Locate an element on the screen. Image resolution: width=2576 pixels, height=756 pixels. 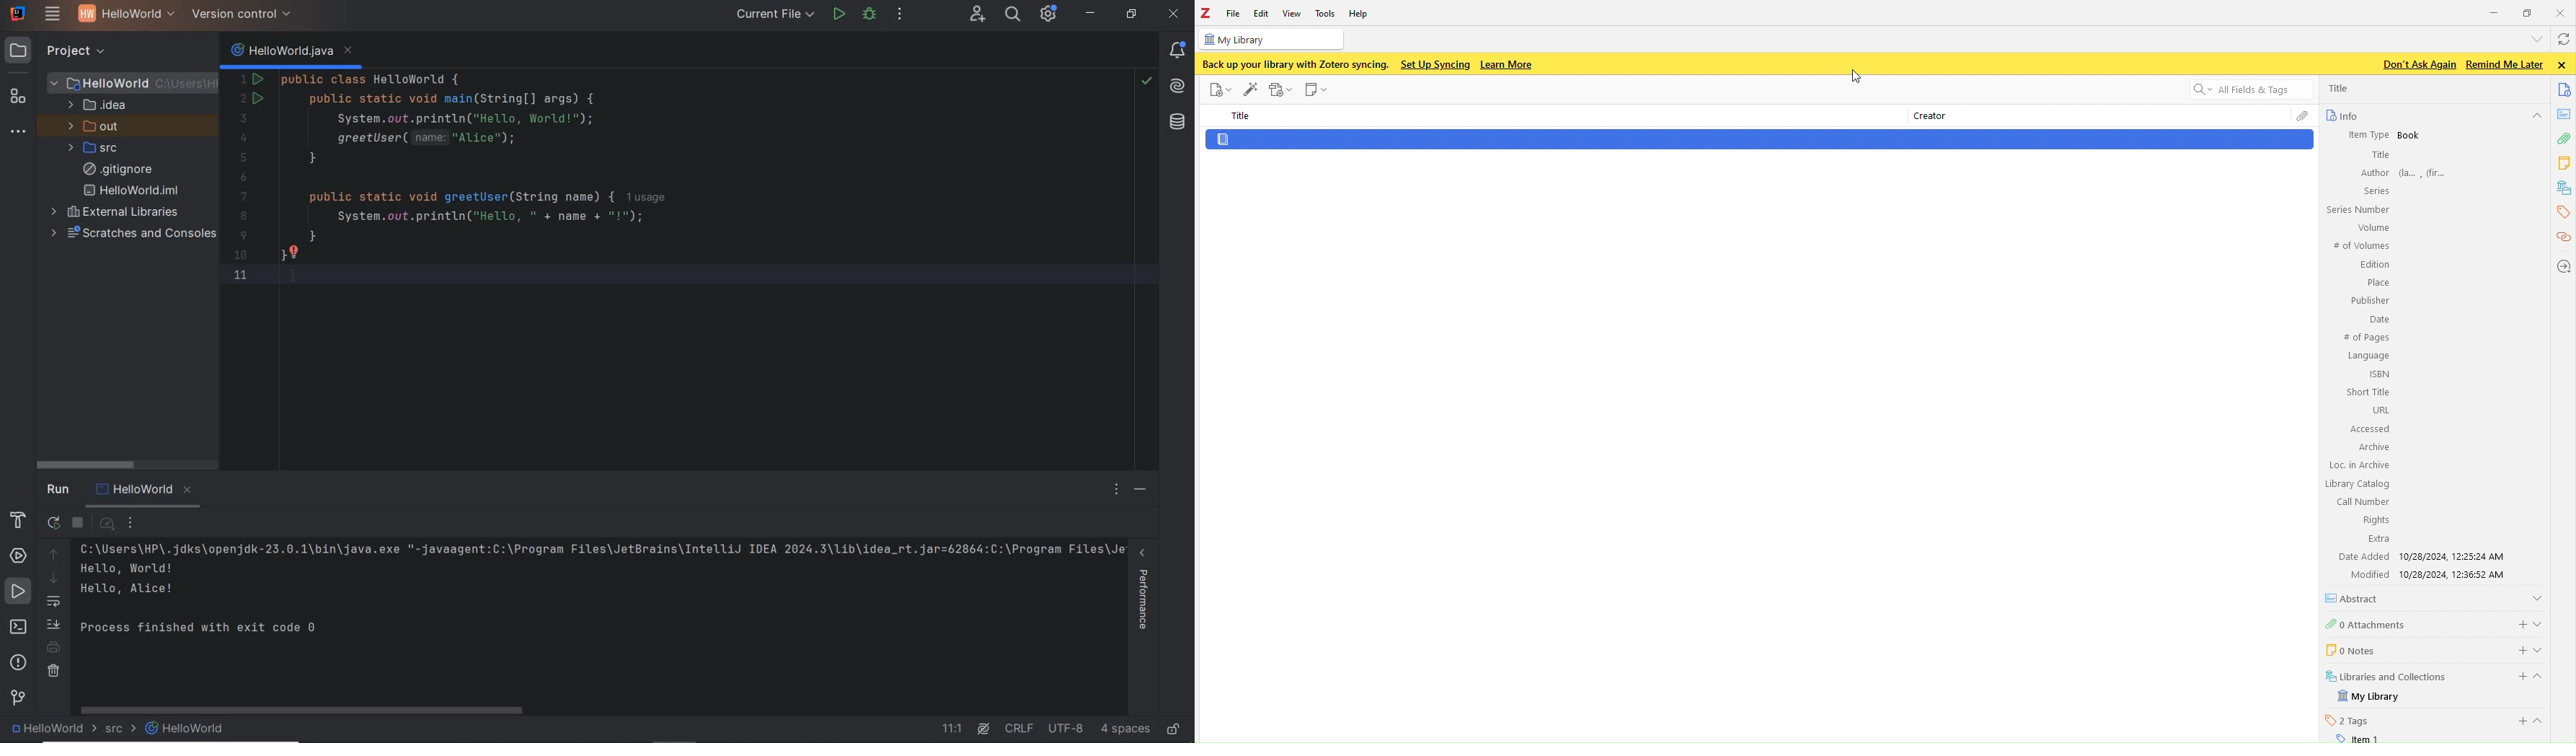
src is located at coordinates (117, 729).